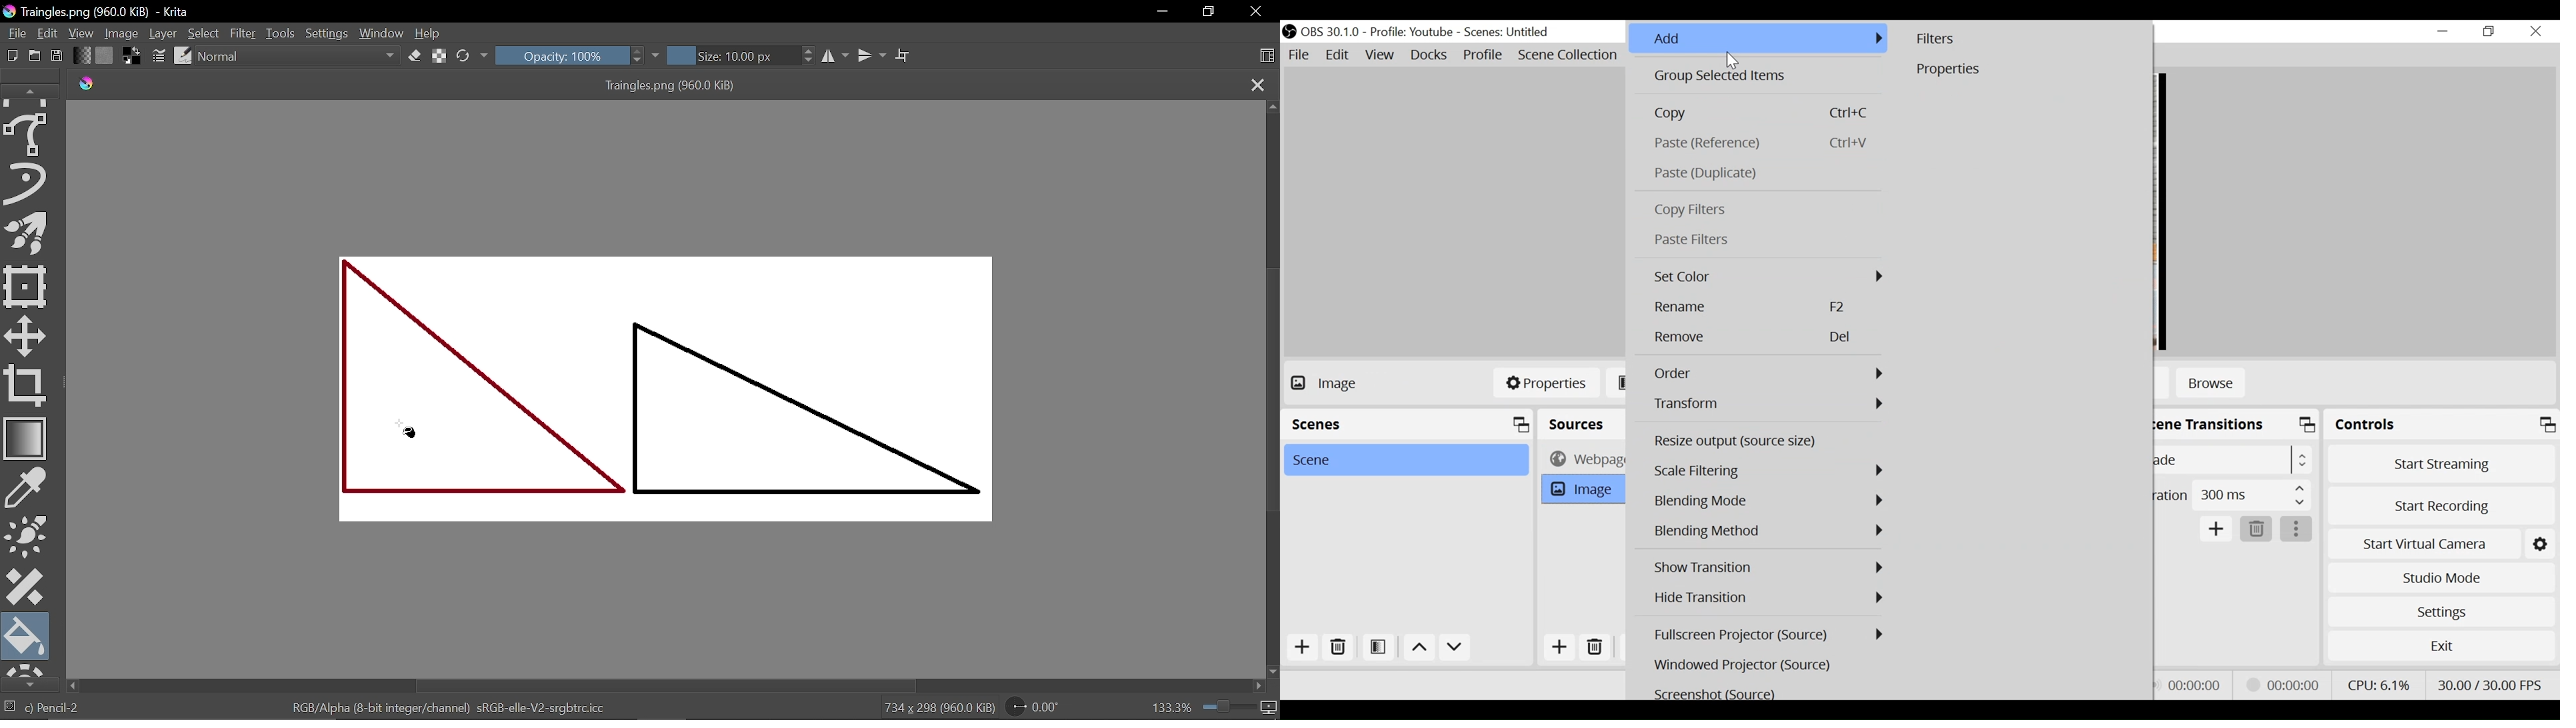 This screenshot has height=728, width=2576. I want to click on Move down in tools, so click(26, 683).